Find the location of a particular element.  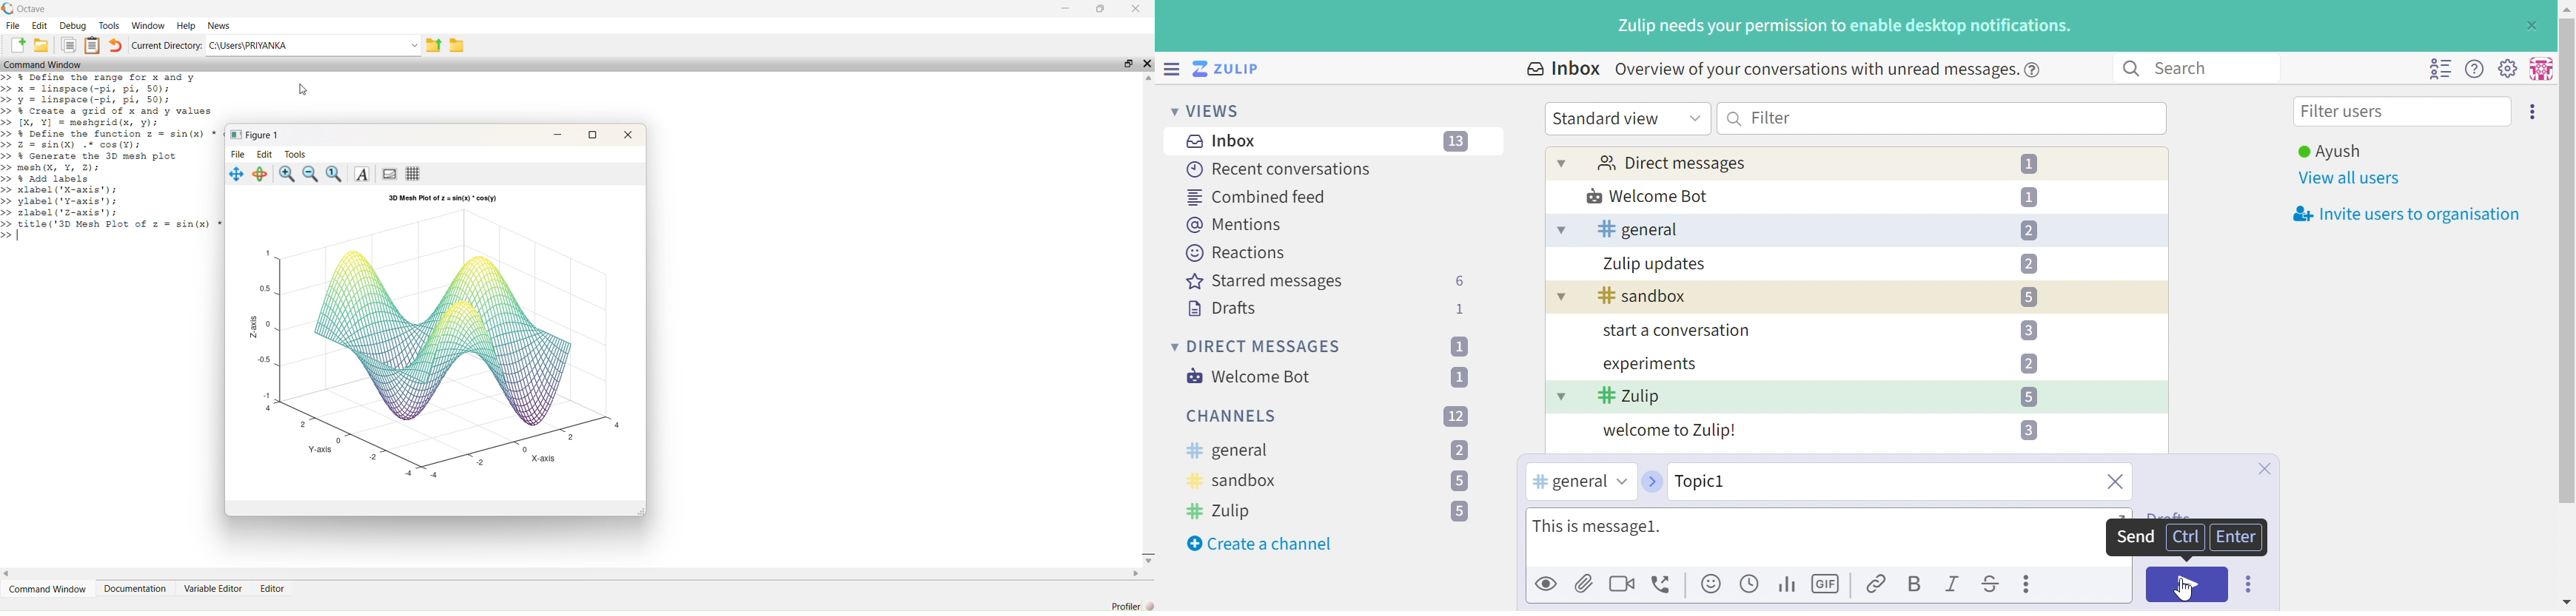

Left is located at coordinates (7, 573).